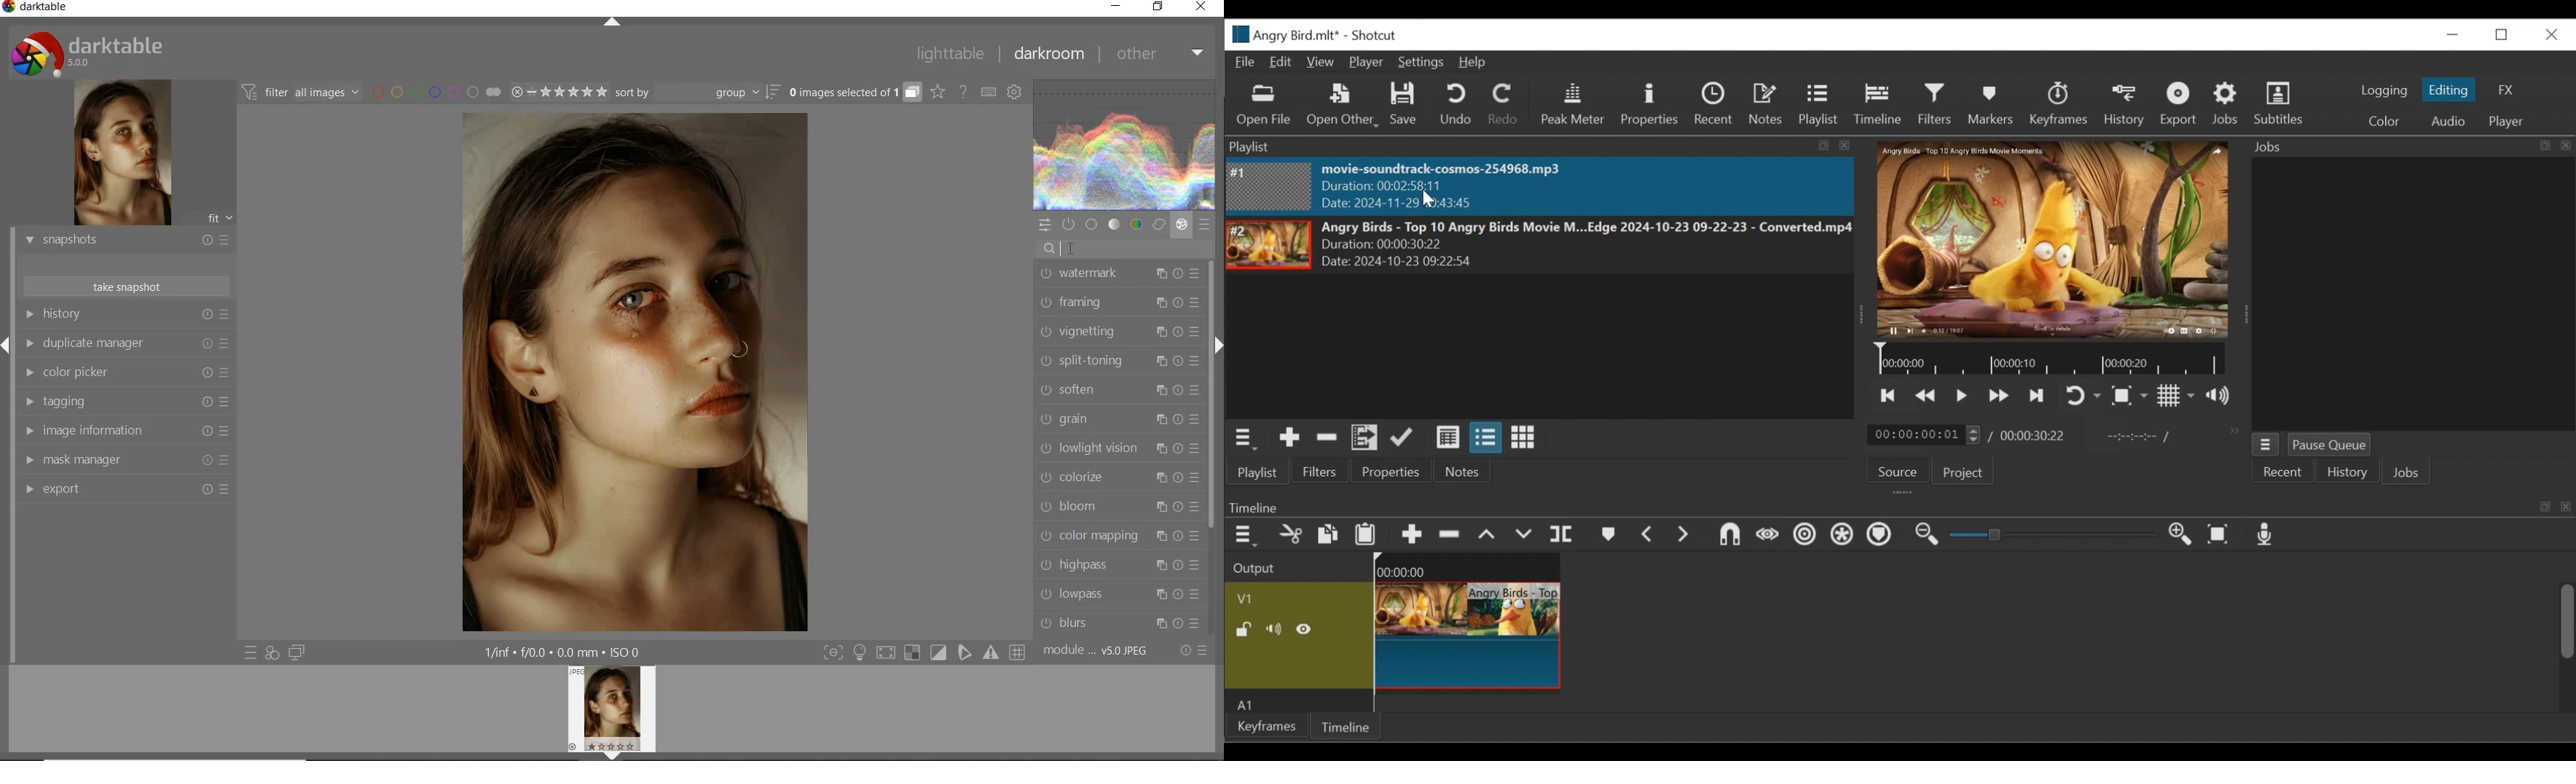 Image resolution: width=2576 pixels, height=784 pixels. I want to click on Close, so click(2551, 32).